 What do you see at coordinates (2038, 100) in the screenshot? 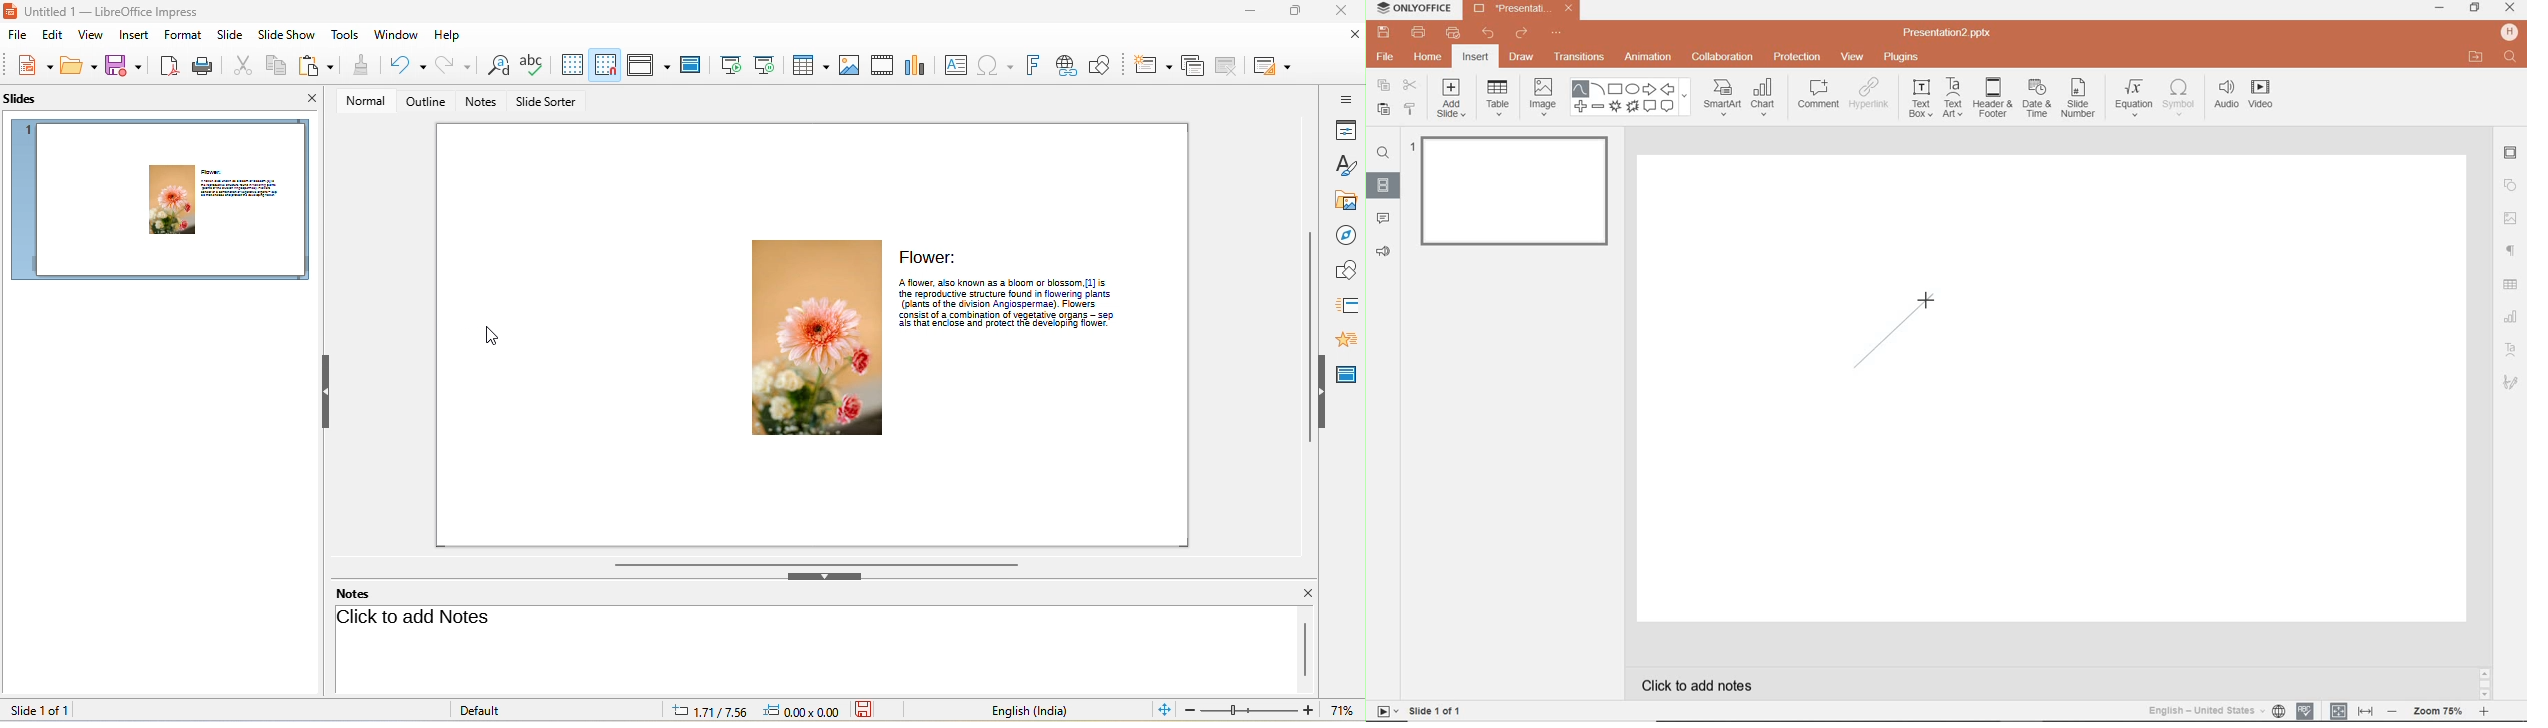
I see `DATE & TIME` at bounding box center [2038, 100].